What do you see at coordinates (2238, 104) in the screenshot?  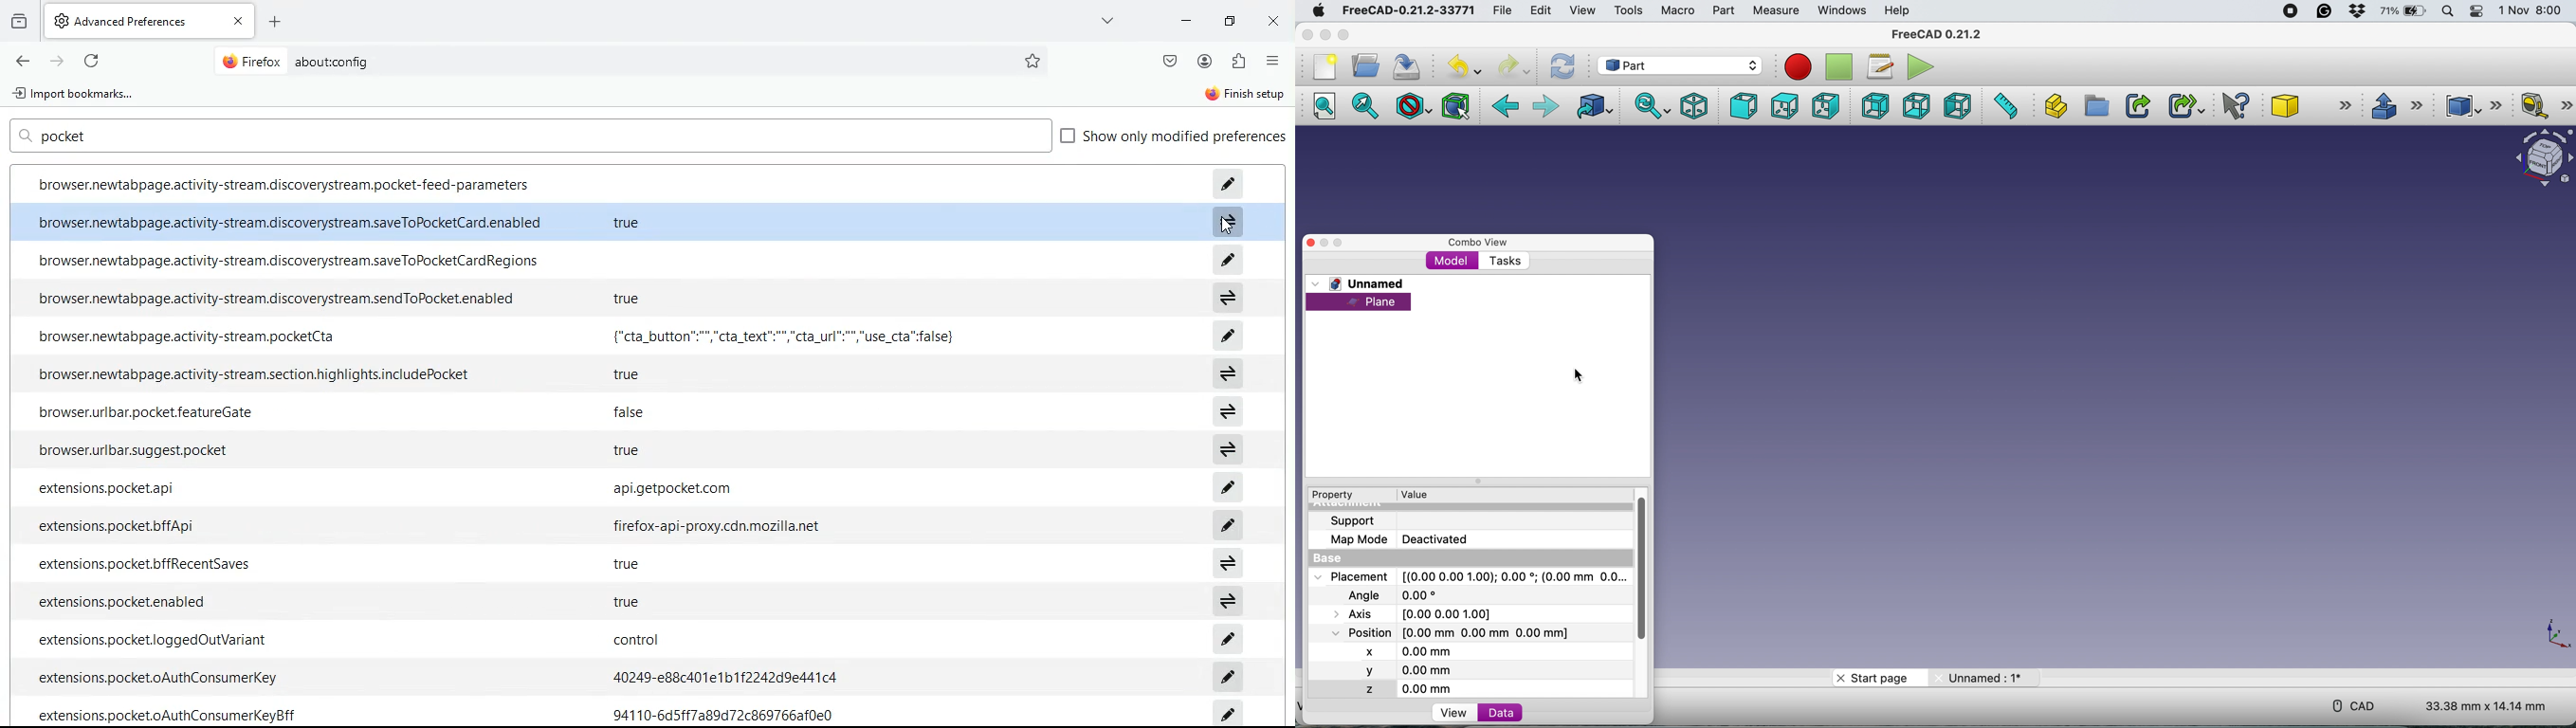 I see `what's this` at bounding box center [2238, 104].